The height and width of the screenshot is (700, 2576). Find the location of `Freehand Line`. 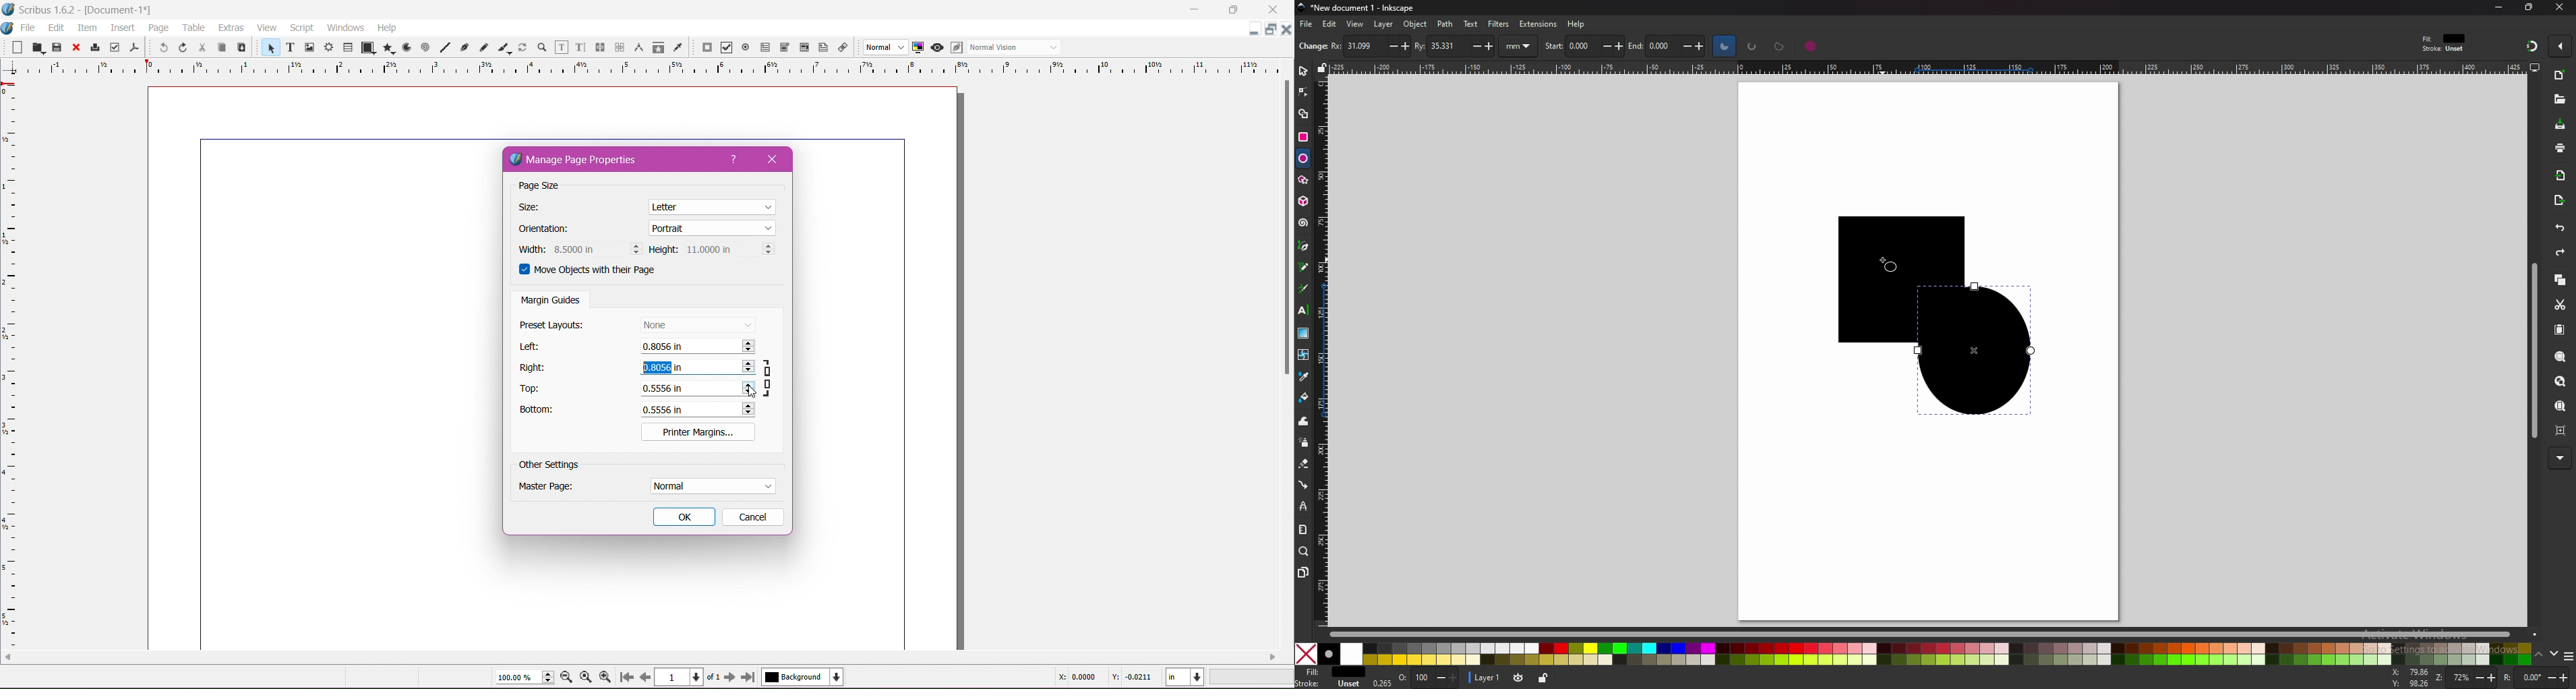

Freehand Line is located at coordinates (483, 47).